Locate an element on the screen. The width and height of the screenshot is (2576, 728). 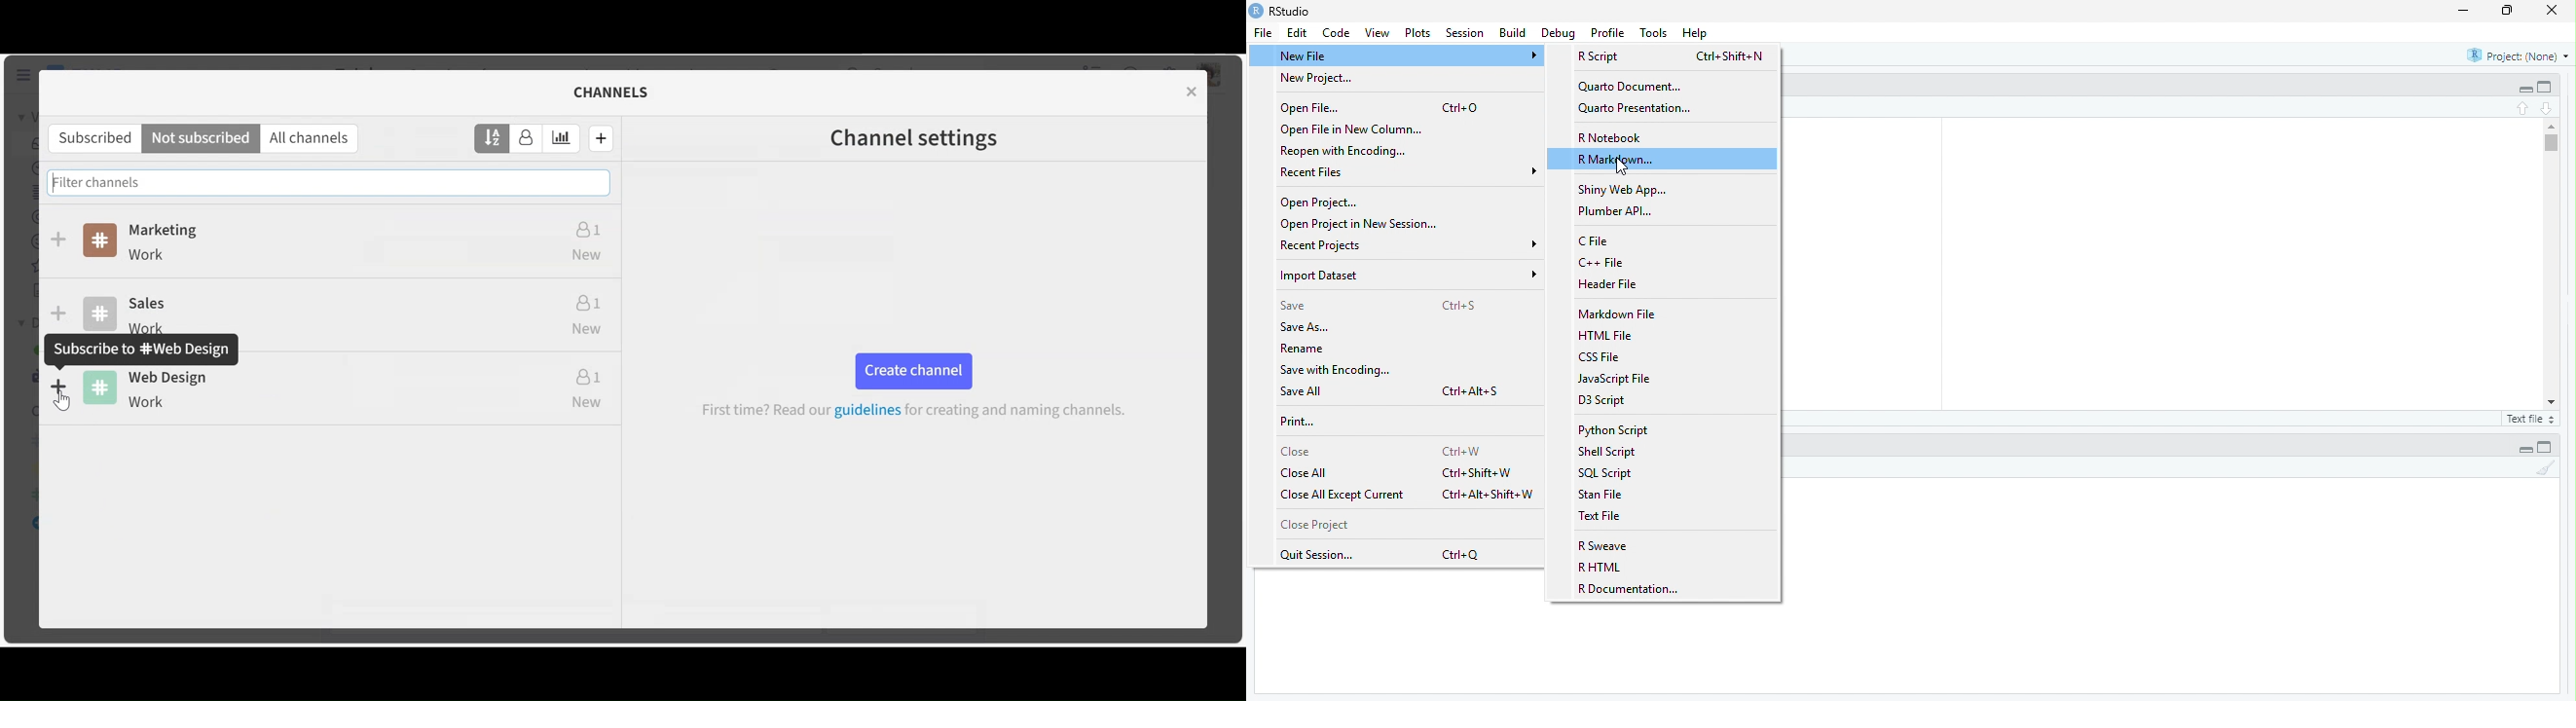
clean is located at coordinates (2546, 467).